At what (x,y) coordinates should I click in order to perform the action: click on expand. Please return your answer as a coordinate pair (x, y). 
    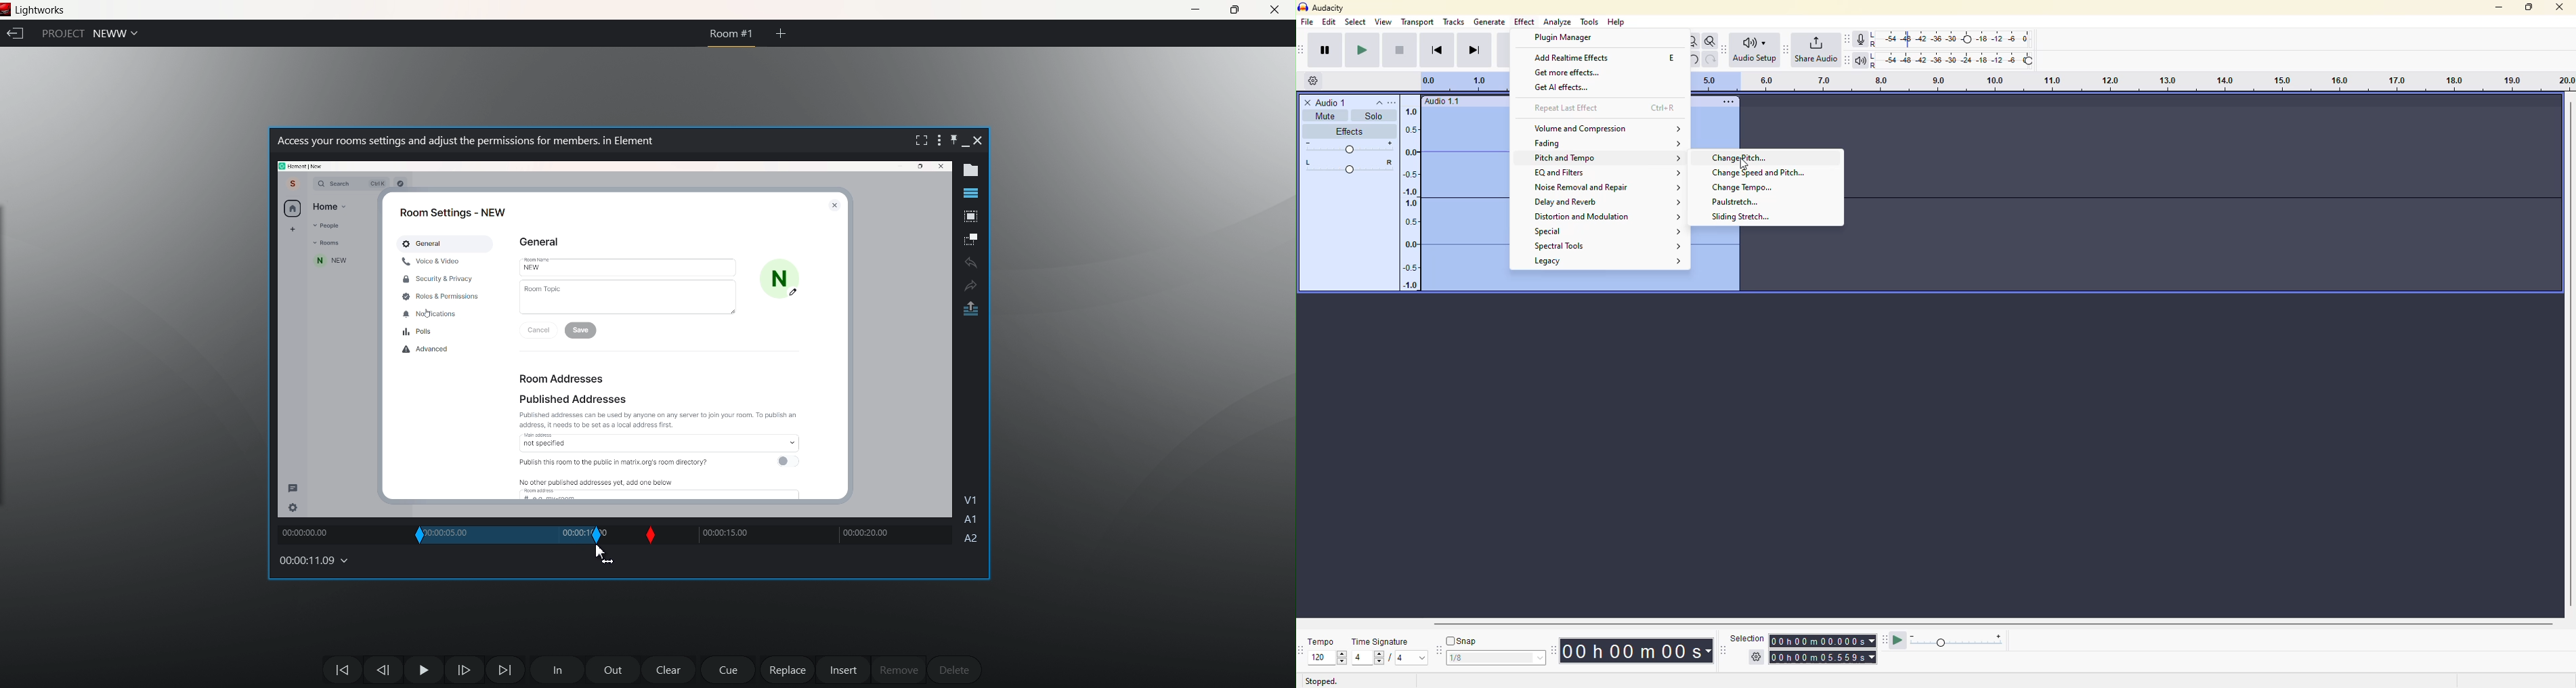
    Looking at the image, I should click on (1679, 173).